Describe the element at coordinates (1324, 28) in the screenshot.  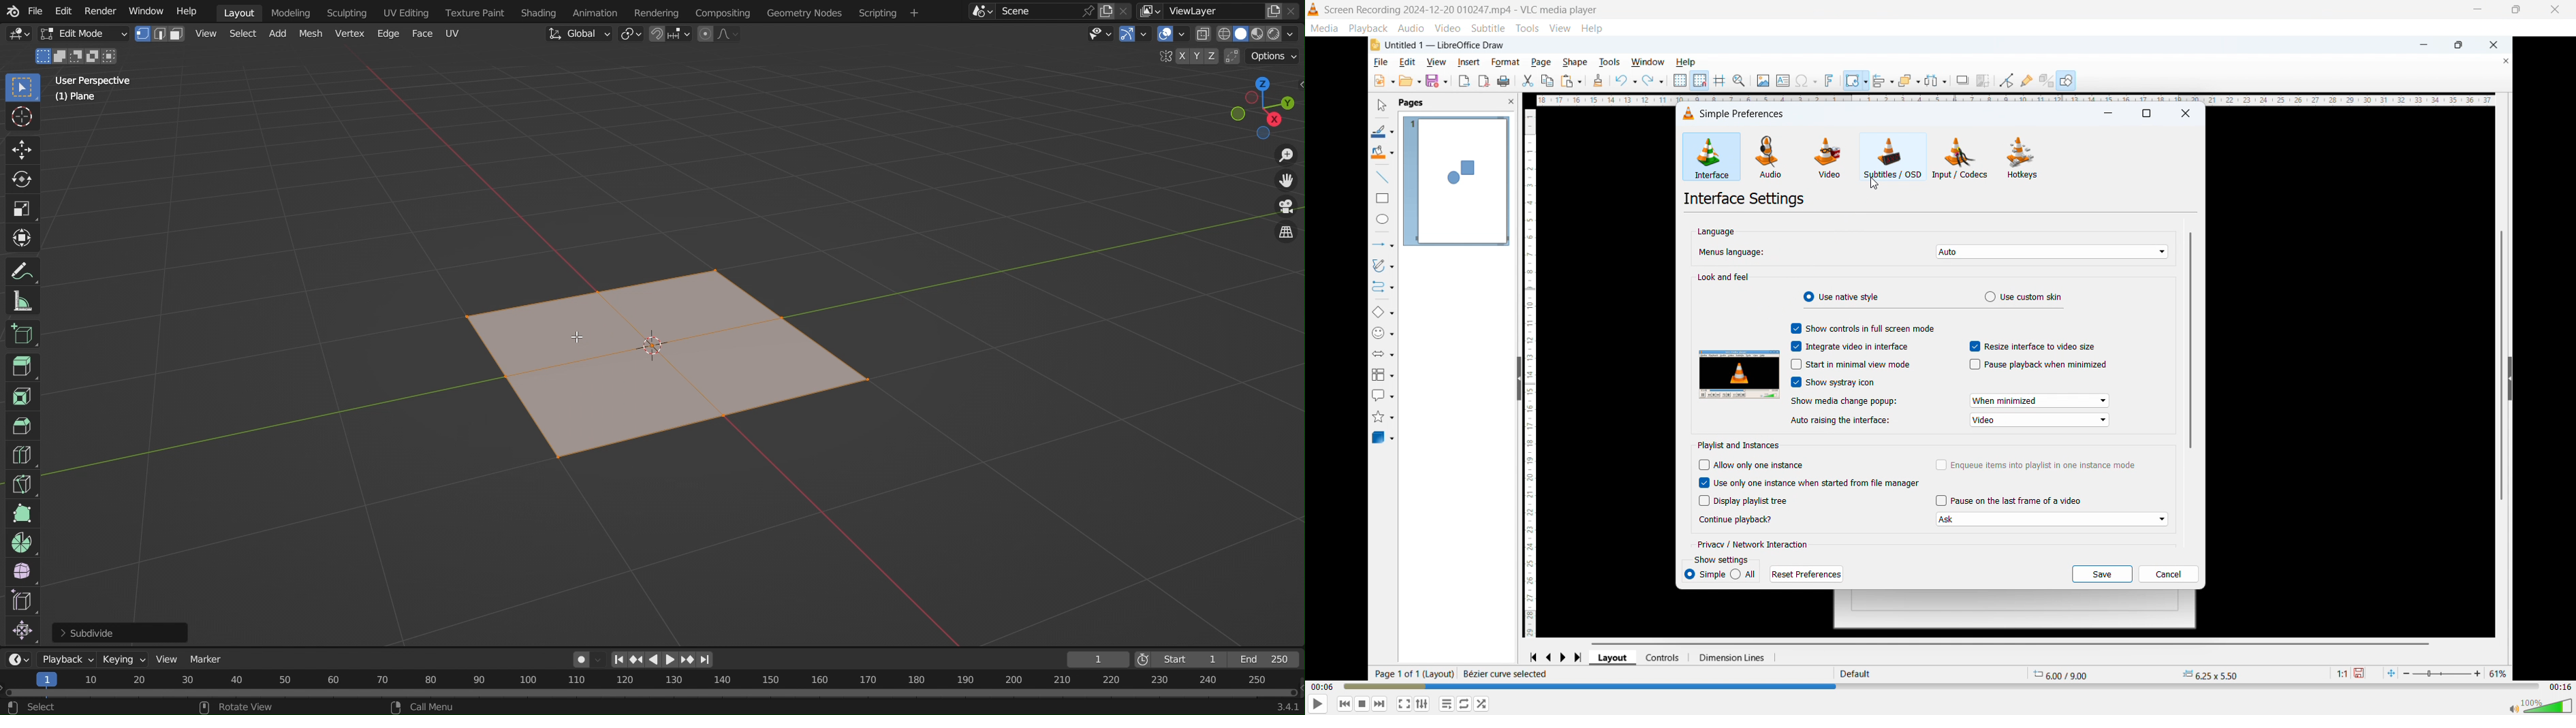
I see `Media ` at that location.